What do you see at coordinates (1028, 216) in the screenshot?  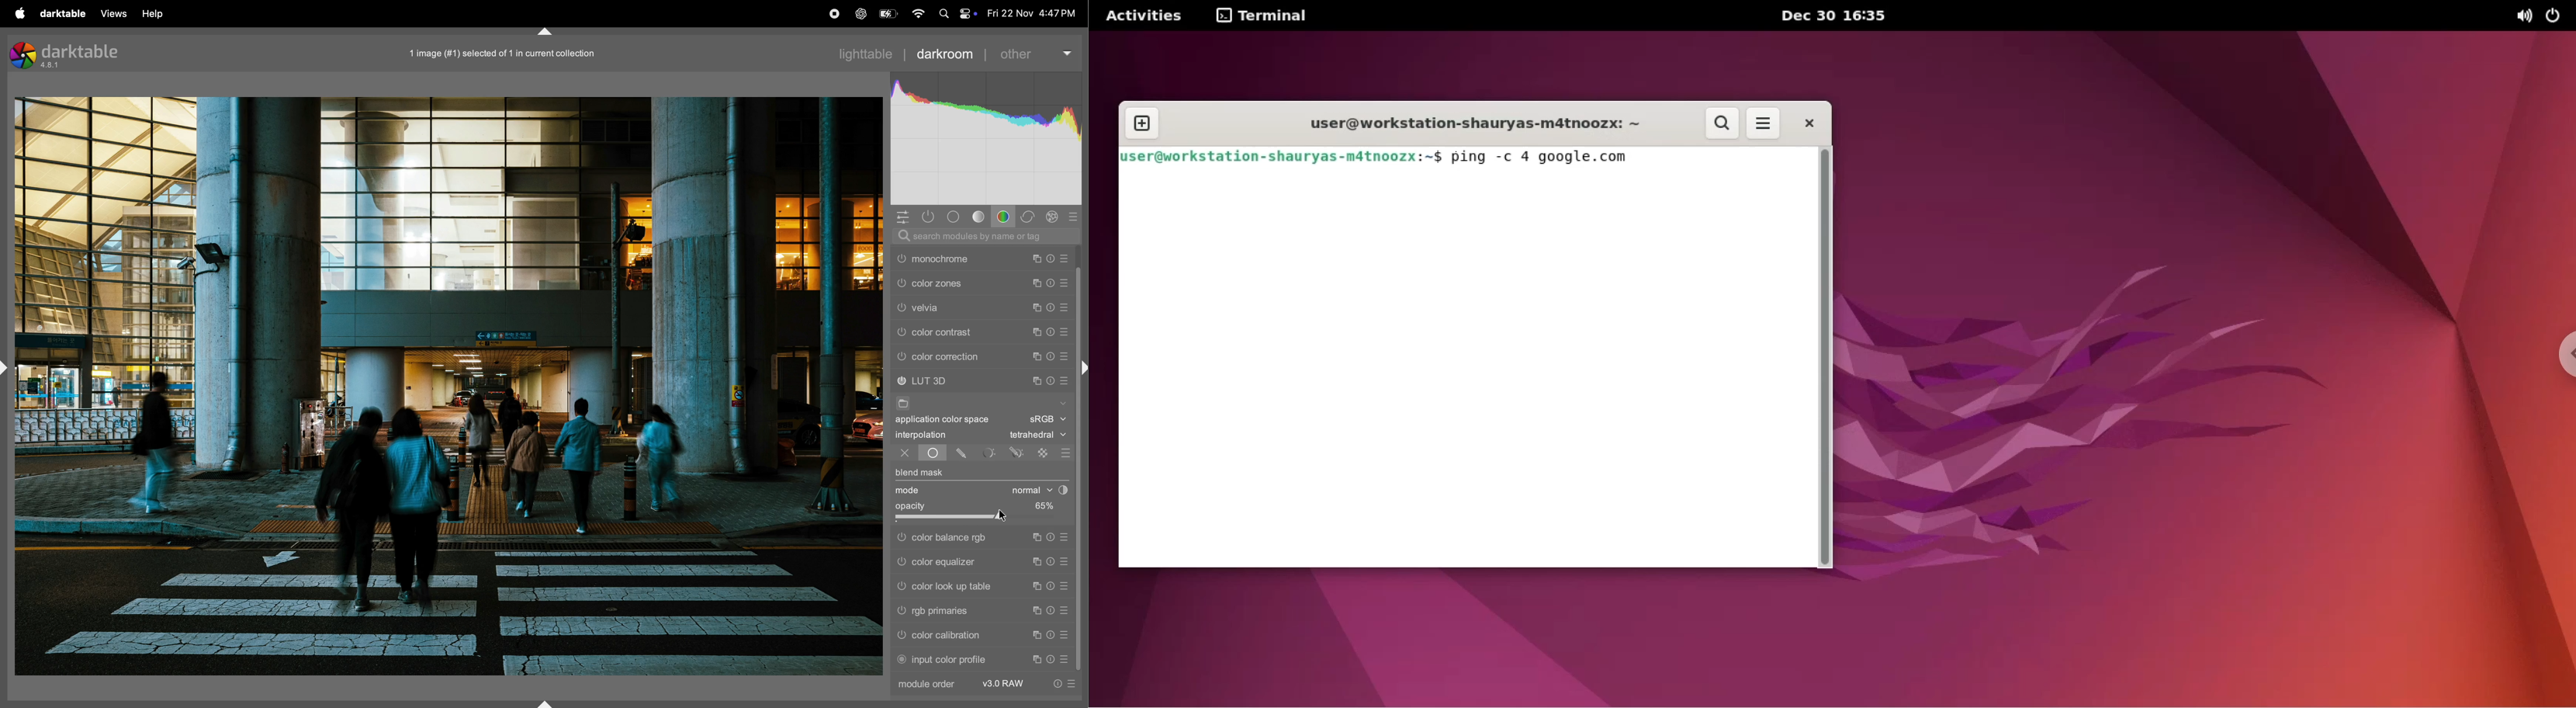 I see `correct` at bounding box center [1028, 216].